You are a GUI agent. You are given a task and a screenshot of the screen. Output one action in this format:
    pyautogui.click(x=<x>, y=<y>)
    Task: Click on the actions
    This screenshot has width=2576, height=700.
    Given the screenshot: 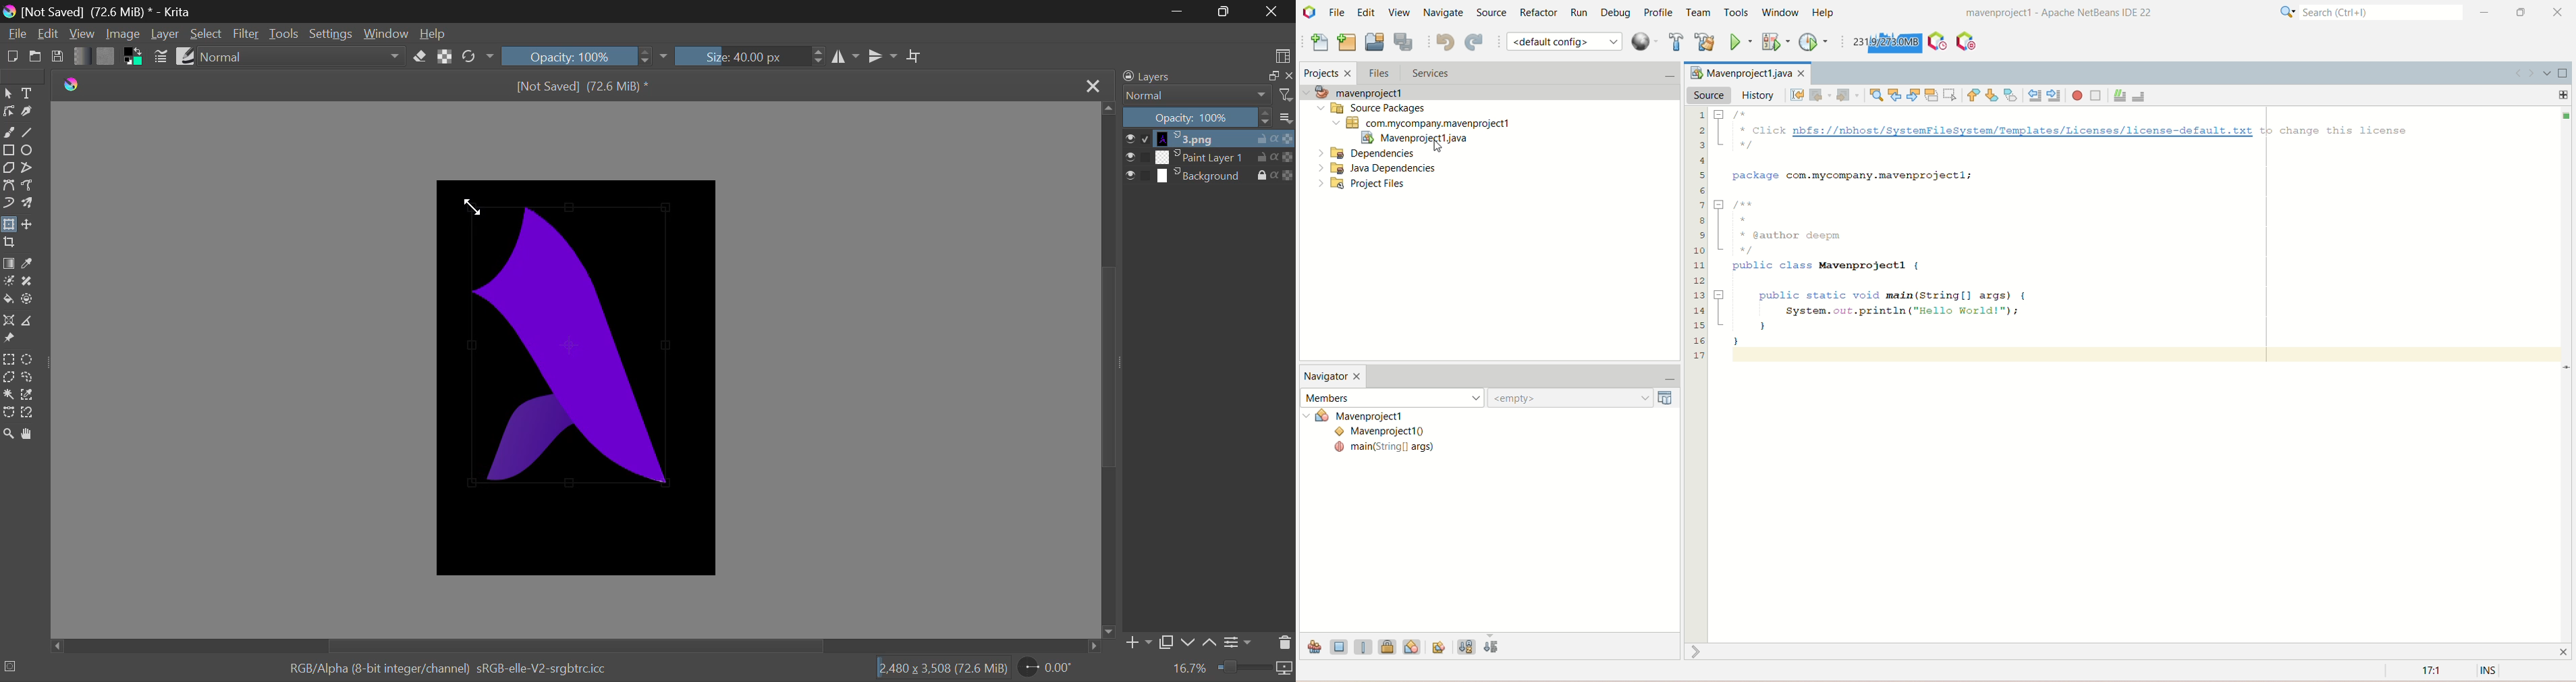 What is the action you would take?
    pyautogui.click(x=1276, y=139)
    